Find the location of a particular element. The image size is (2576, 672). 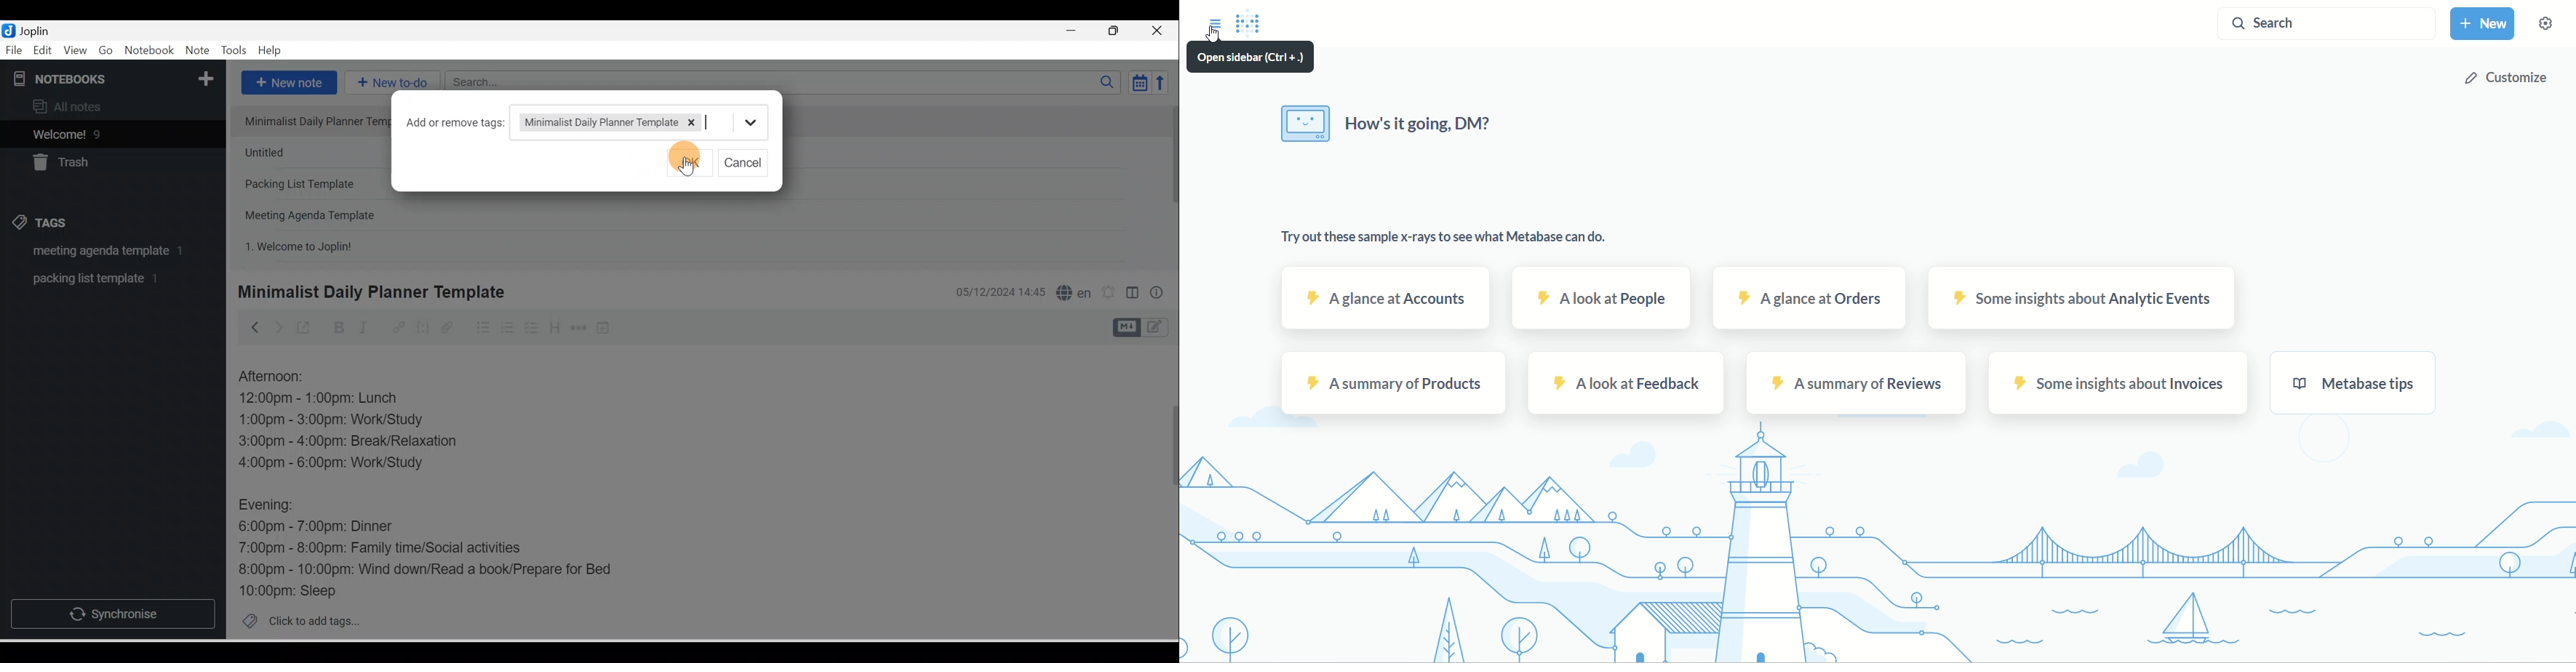

Trash is located at coordinates (90, 159).